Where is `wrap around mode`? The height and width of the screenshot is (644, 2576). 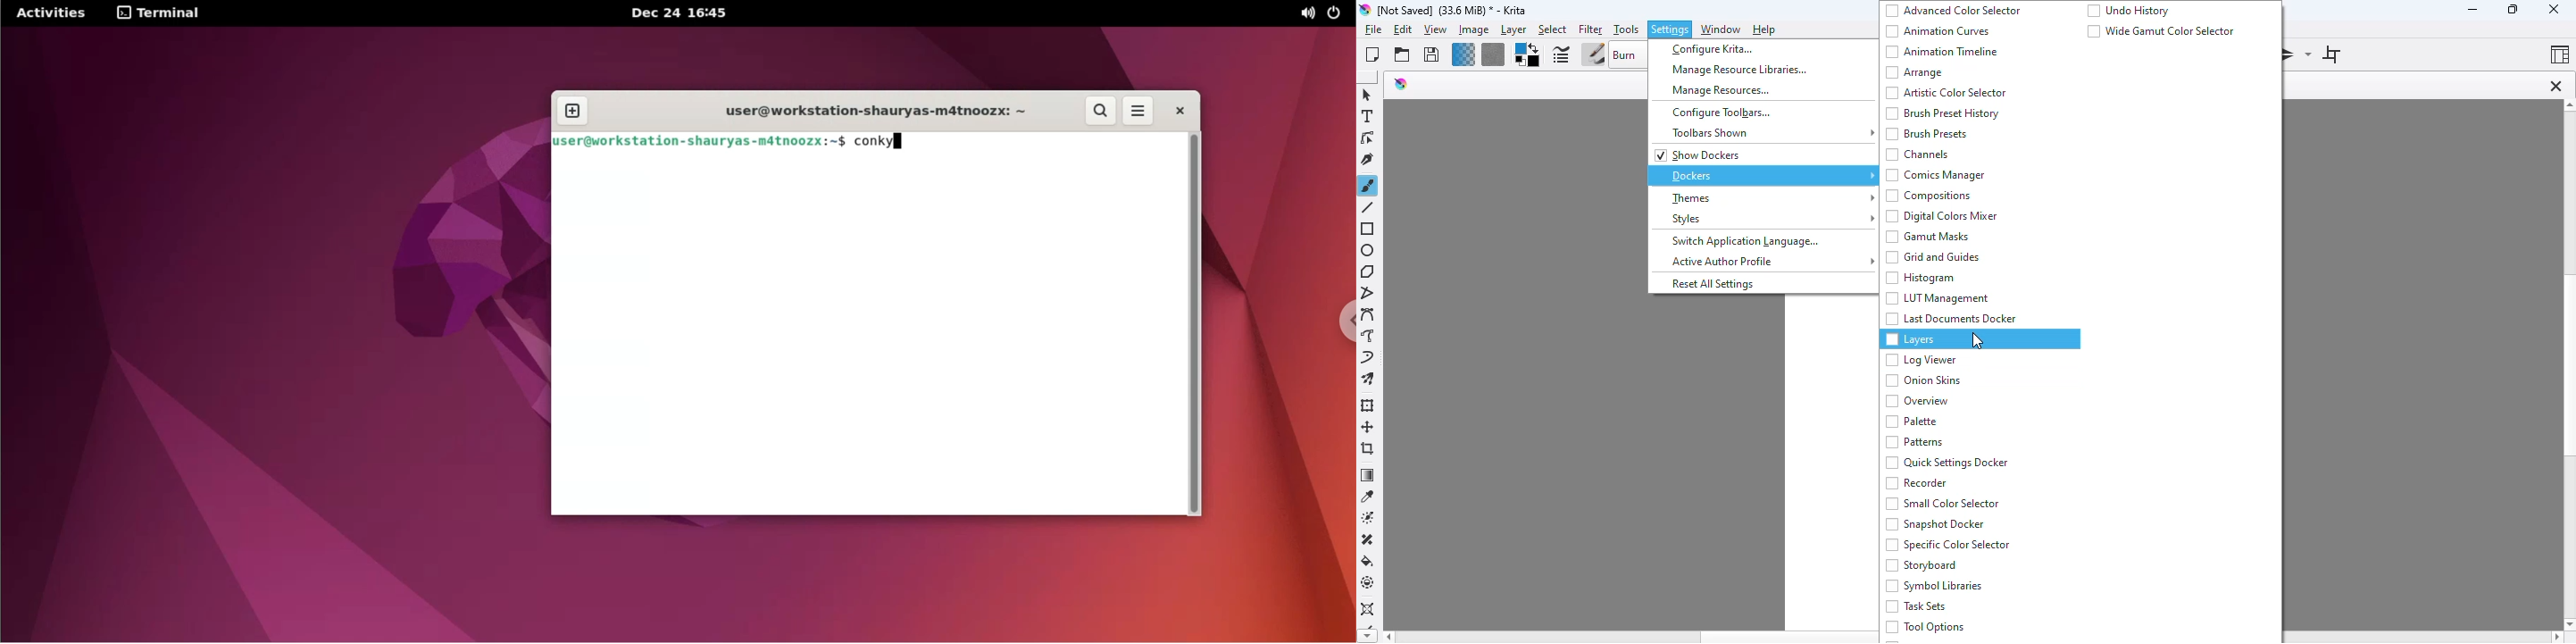
wrap around mode is located at coordinates (2331, 54).